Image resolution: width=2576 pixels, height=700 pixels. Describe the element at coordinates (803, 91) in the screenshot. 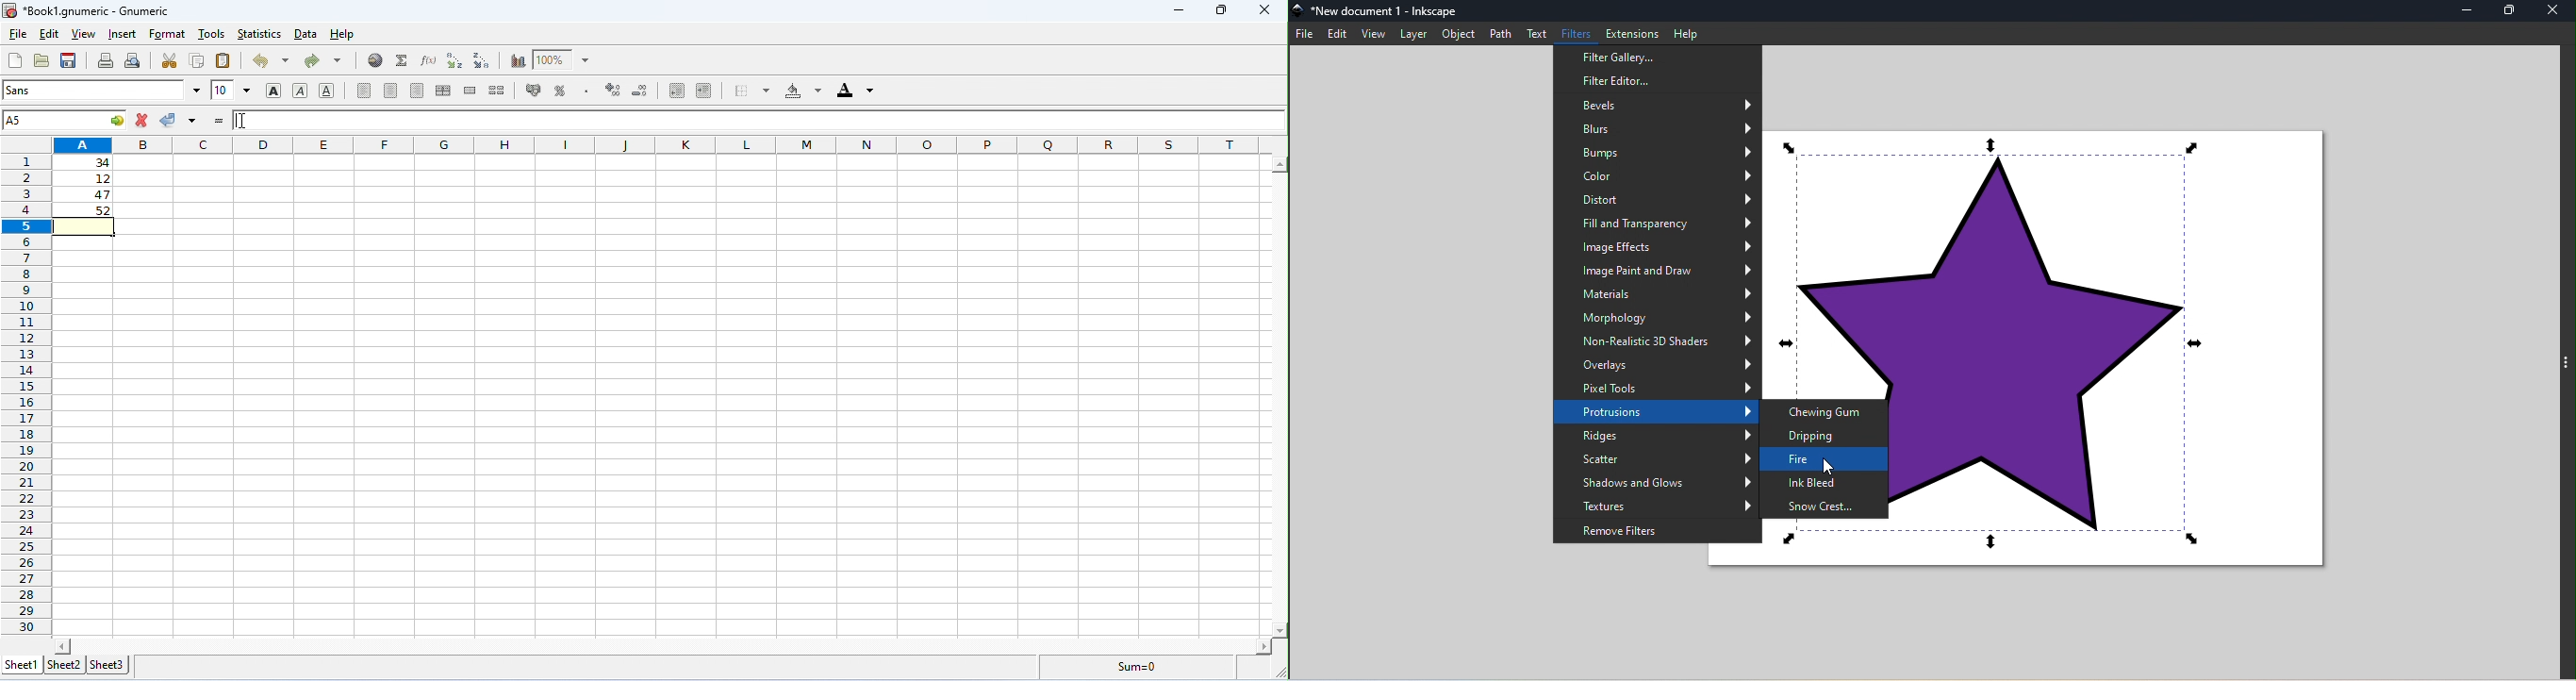

I see `background` at that location.